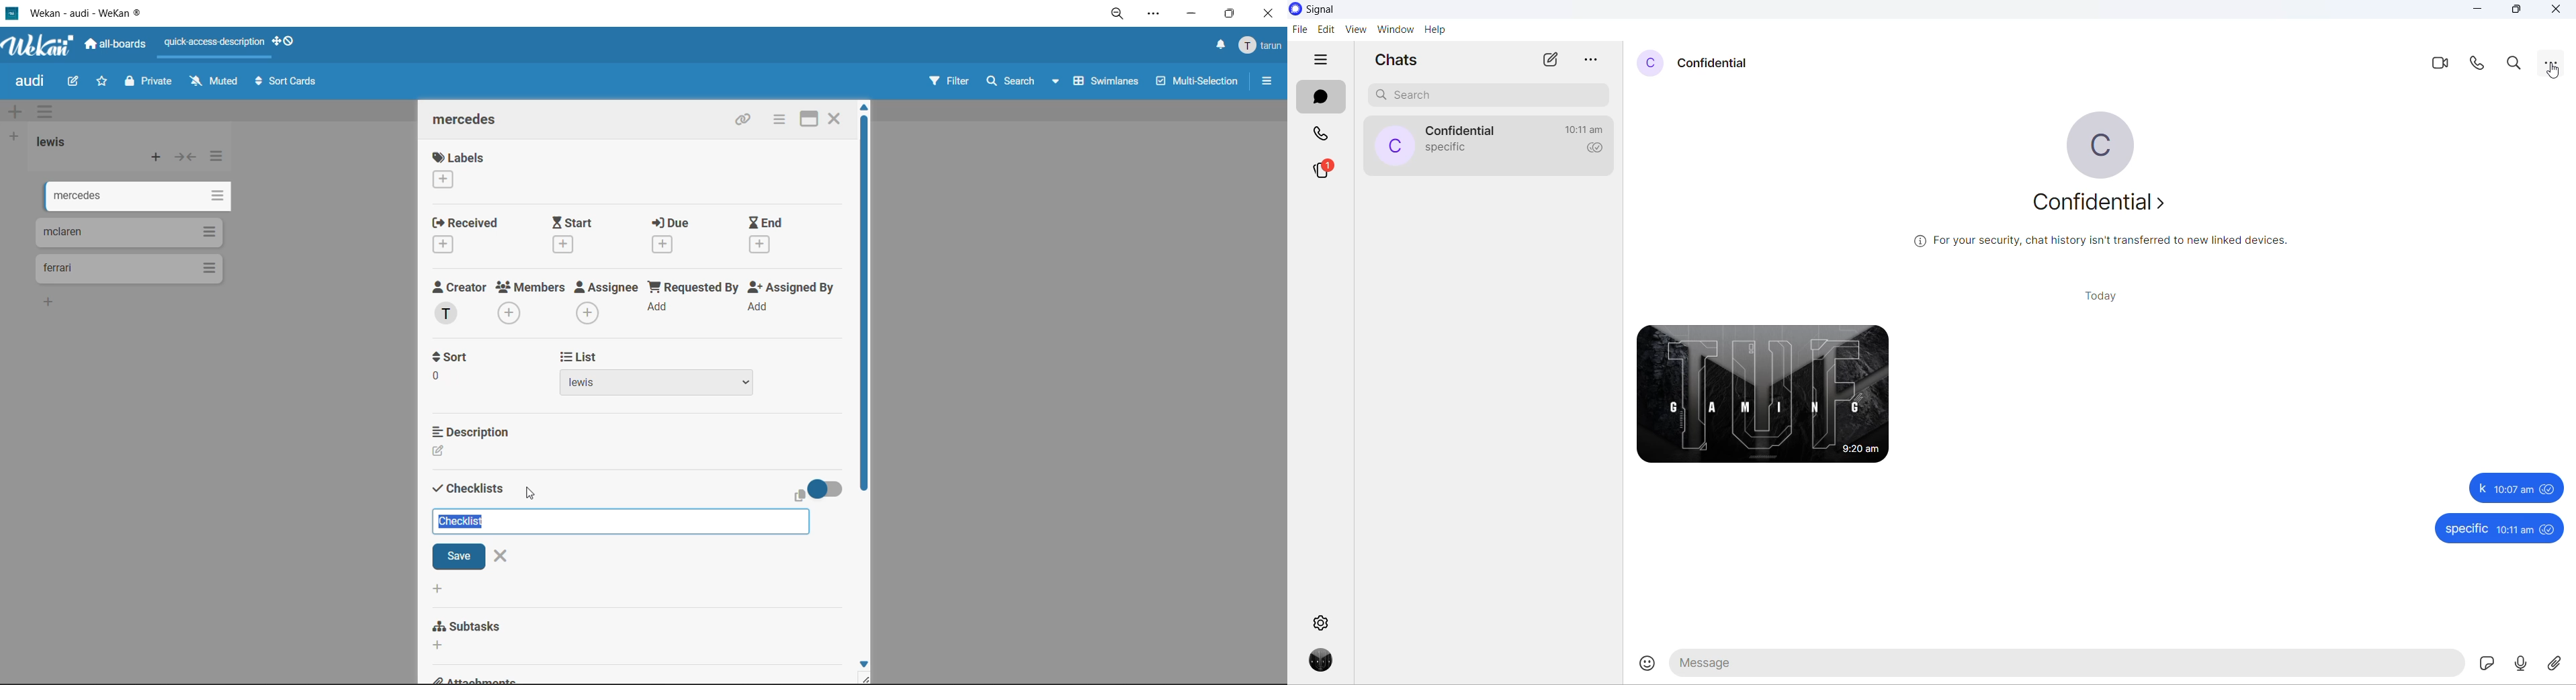  I want to click on photo, so click(1760, 392).